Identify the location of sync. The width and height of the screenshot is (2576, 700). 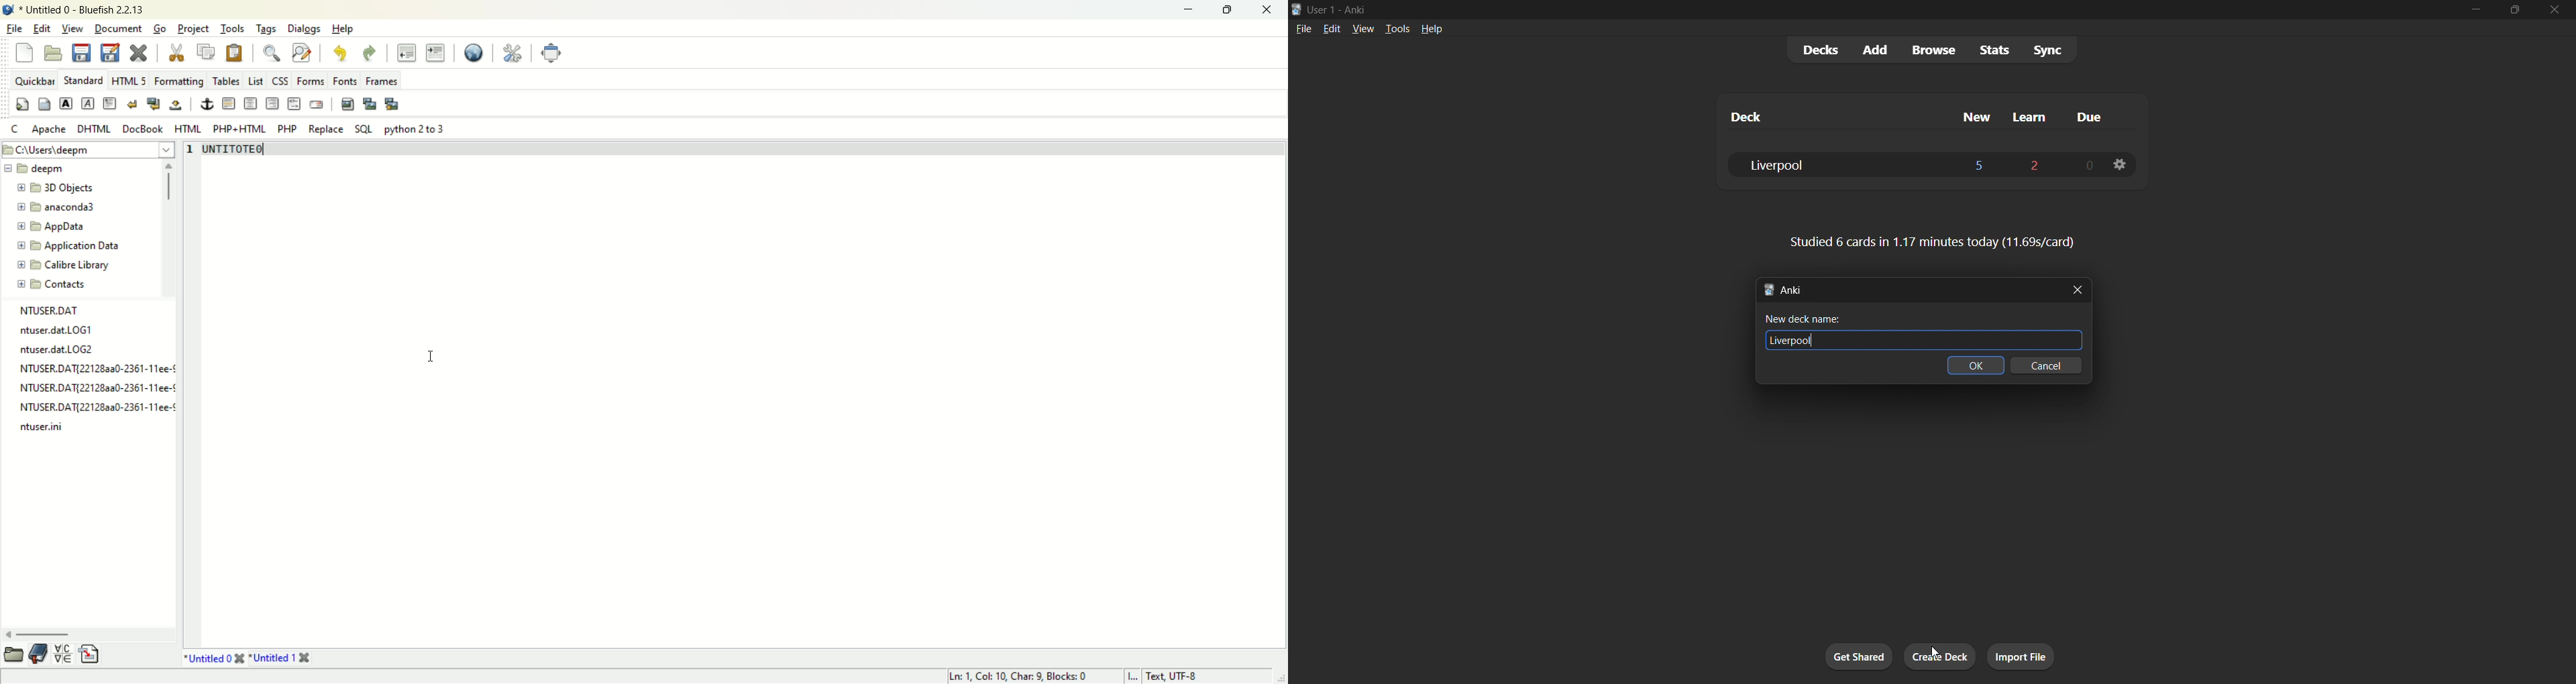
(2052, 48).